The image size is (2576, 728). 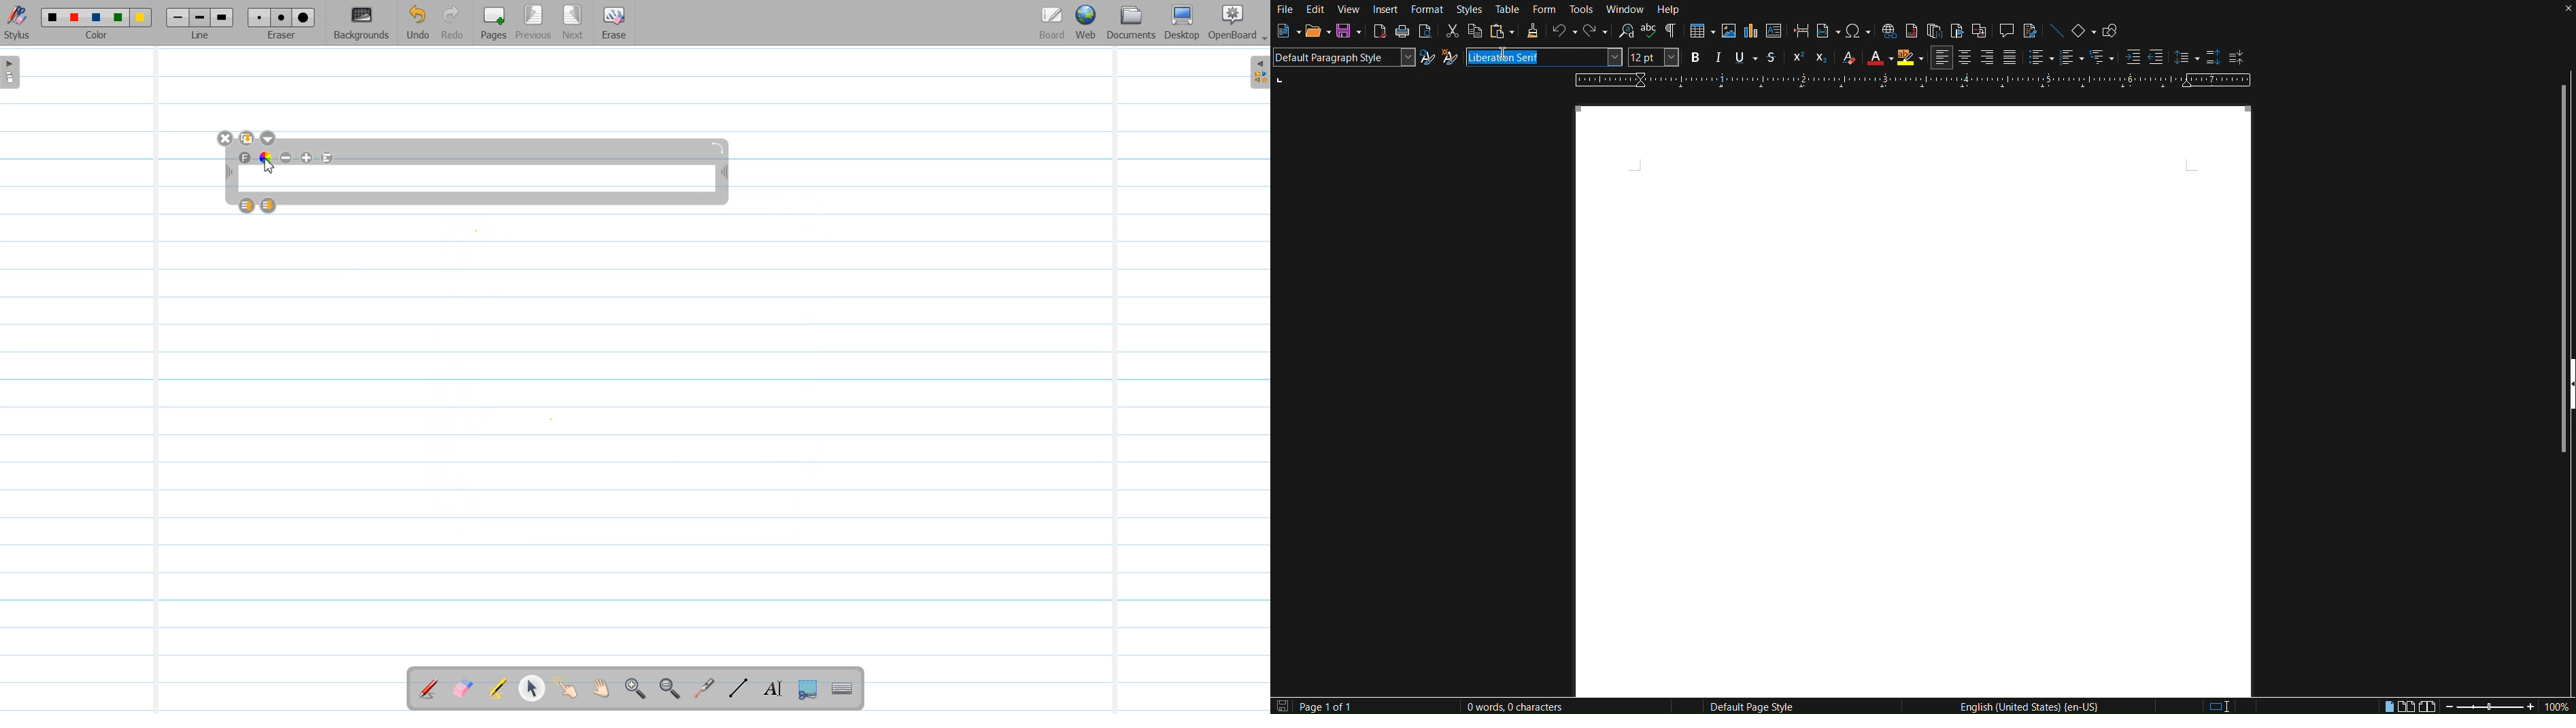 What do you see at coordinates (1513, 704) in the screenshot?
I see `0 Words, 0 Characters` at bounding box center [1513, 704].